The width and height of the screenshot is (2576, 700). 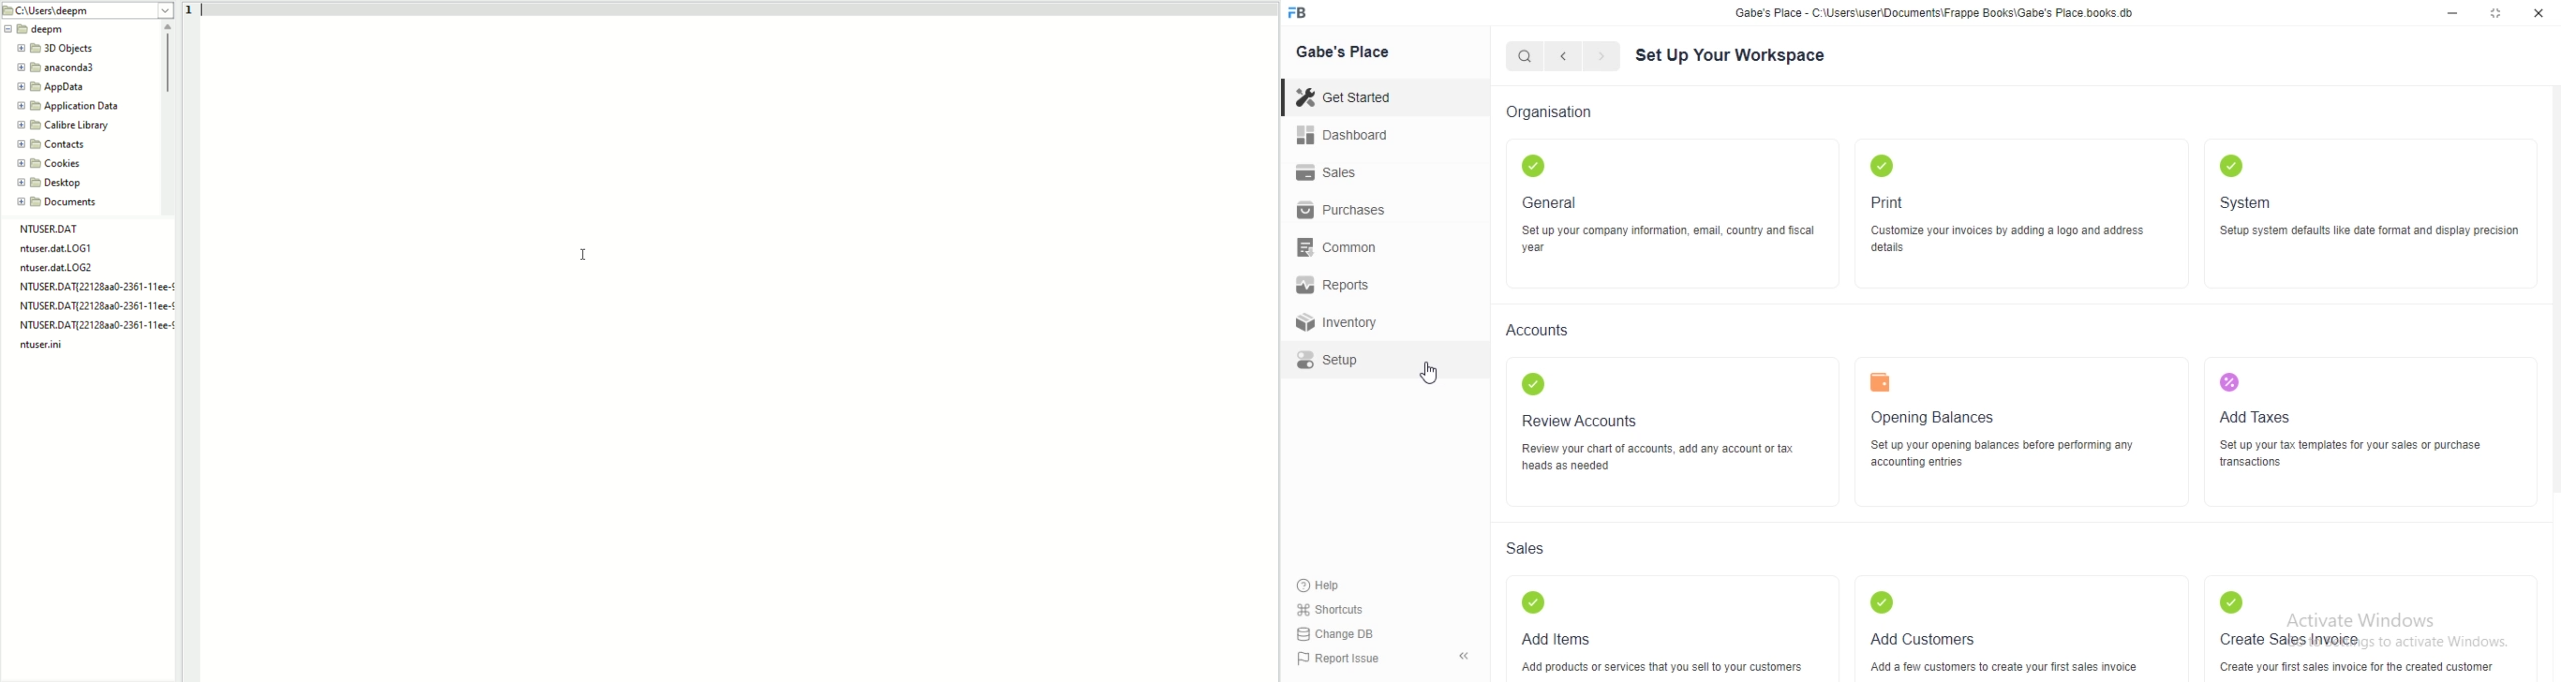 What do you see at coordinates (1338, 286) in the screenshot?
I see `Reports` at bounding box center [1338, 286].